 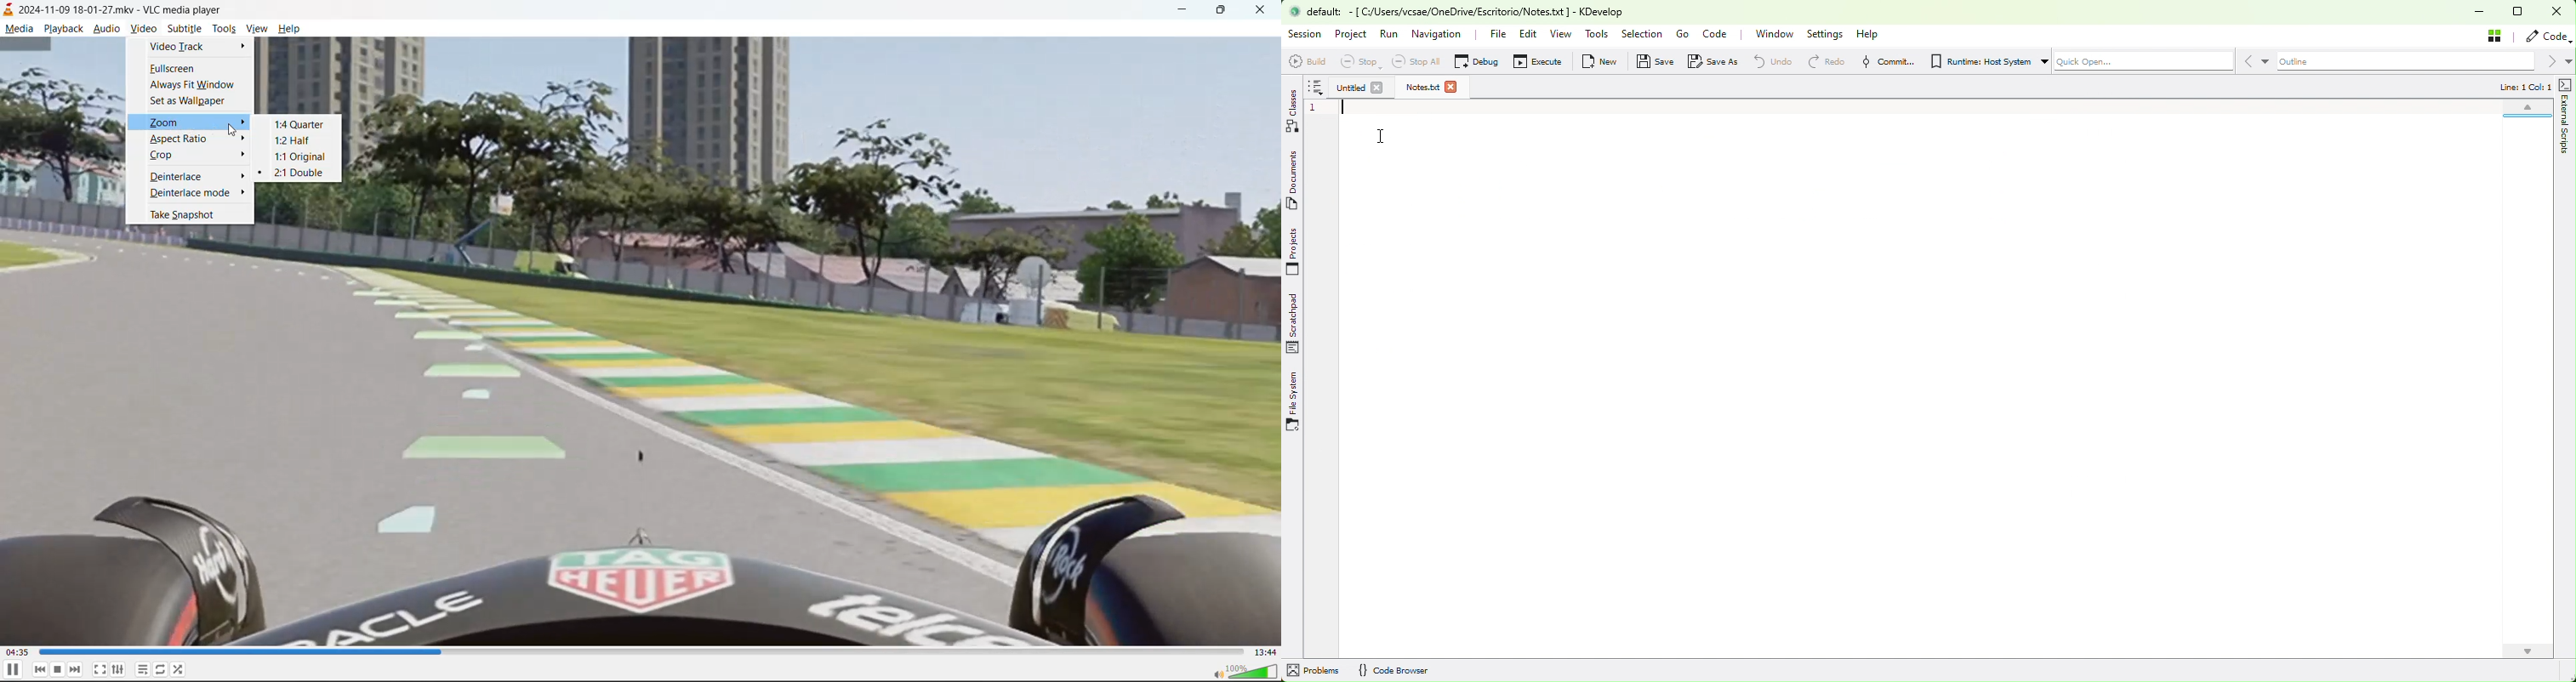 What do you see at coordinates (1528, 36) in the screenshot?
I see `Edit` at bounding box center [1528, 36].